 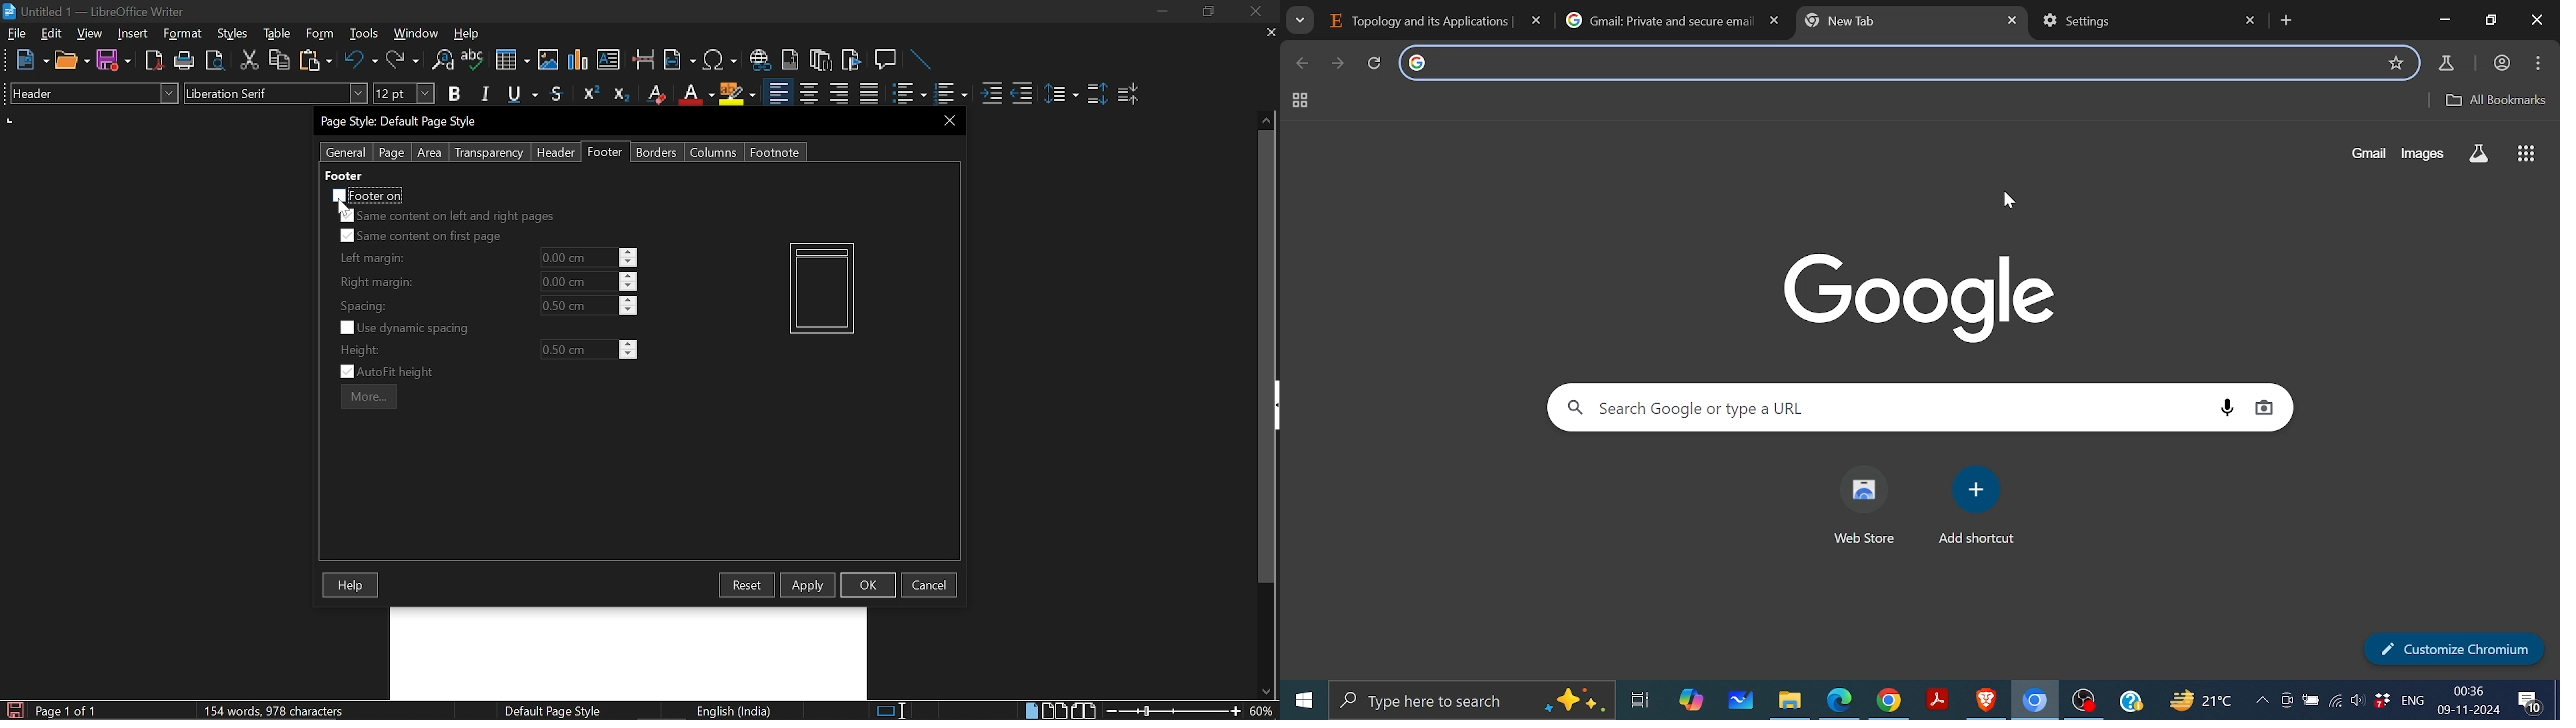 What do you see at coordinates (620, 94) in the screenshot?
I see `Subscript` at bounding box center [620, 94].